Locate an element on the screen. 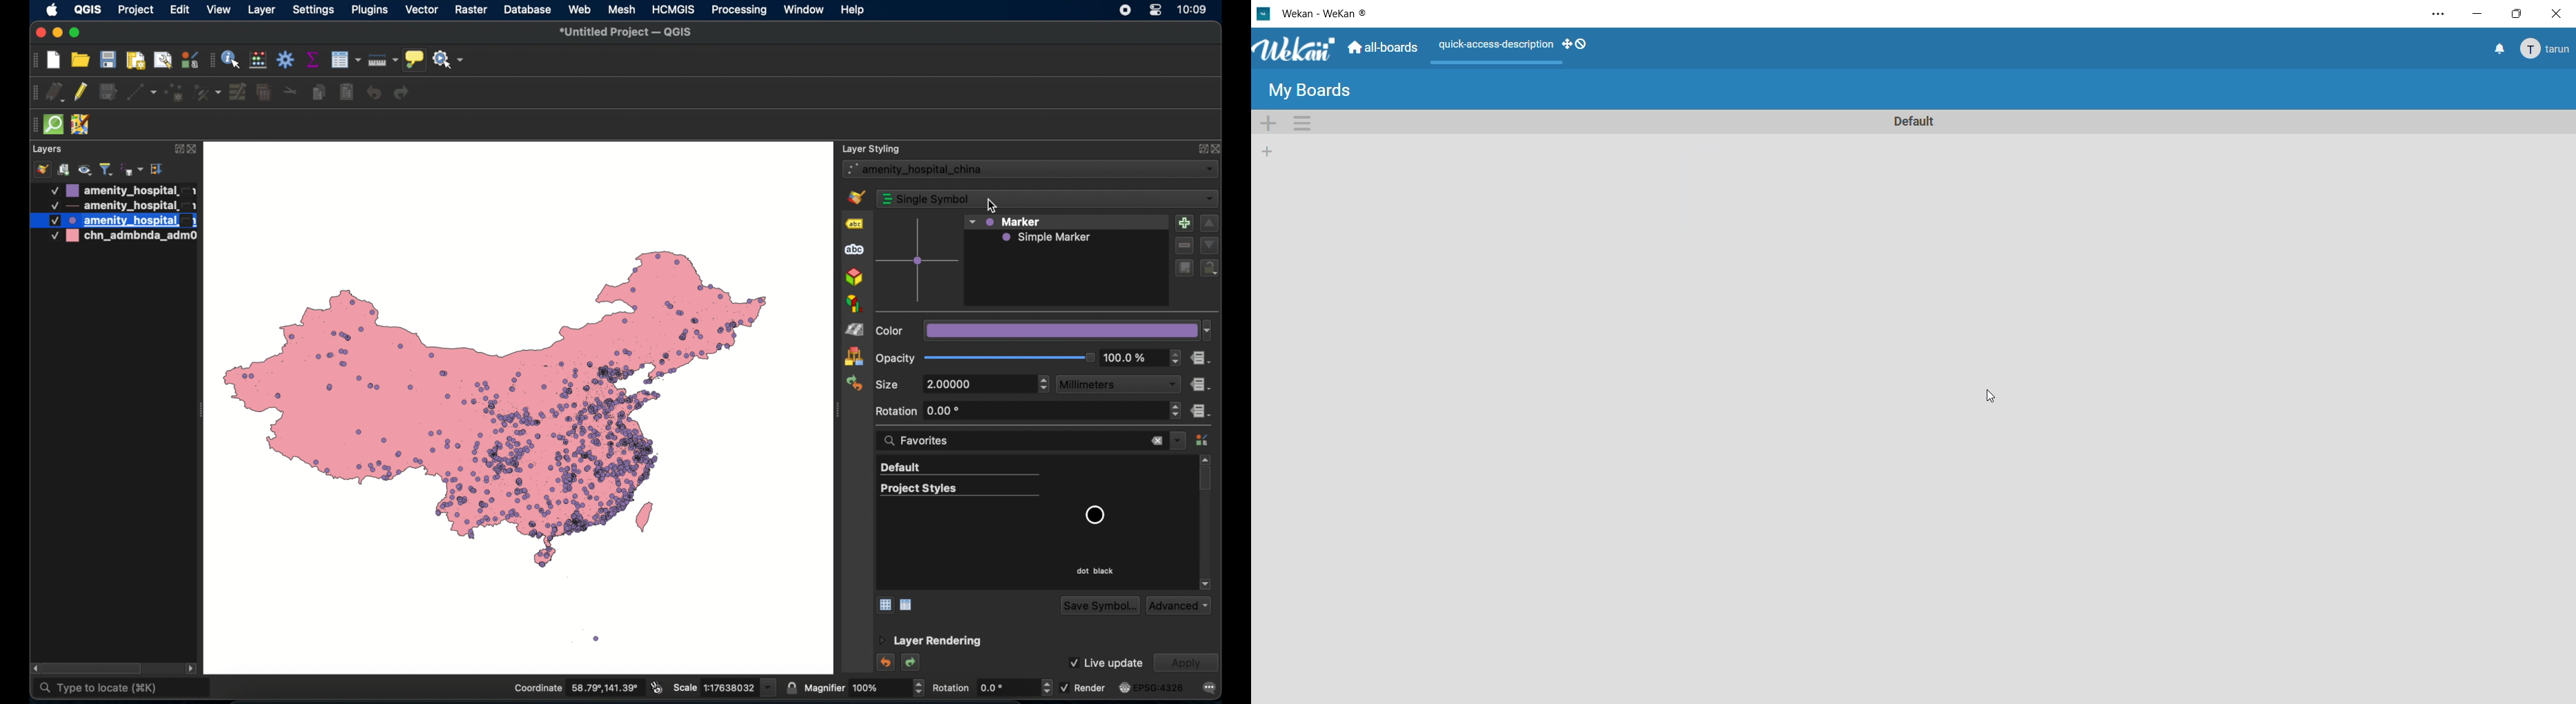  delete selected is located at coordinates (346, 93).